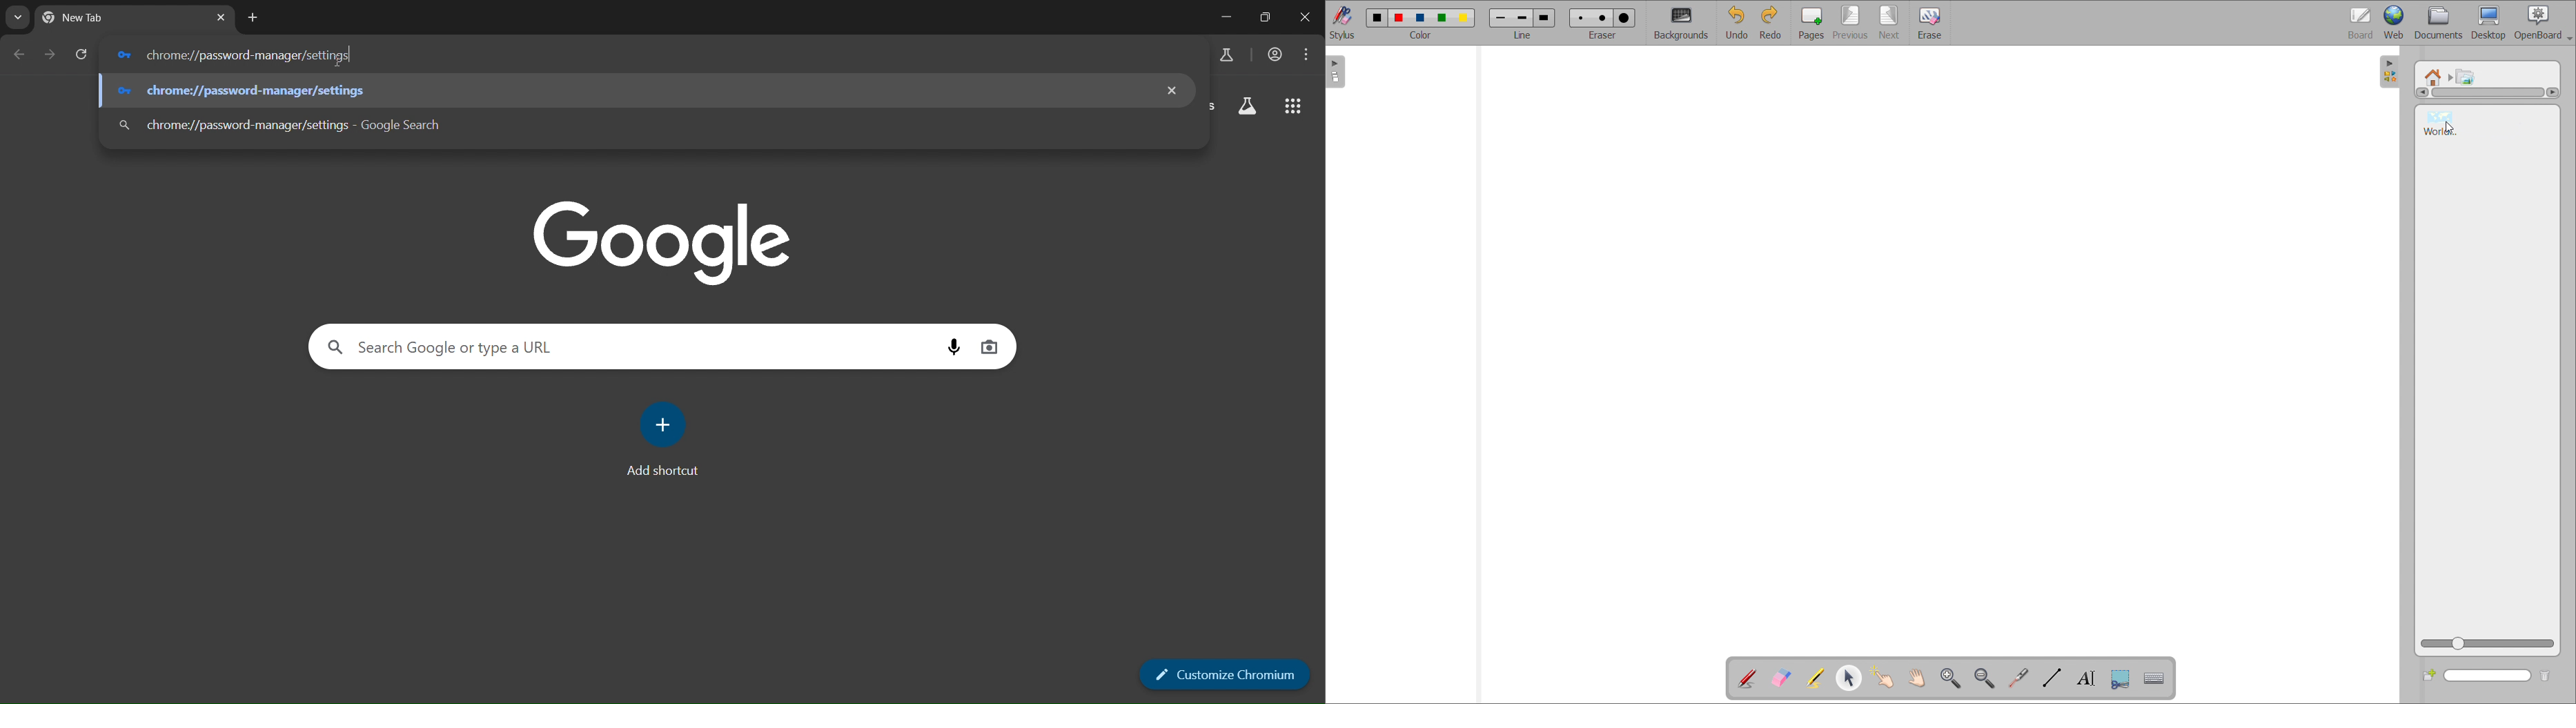  What do you see at coordinates (2488, 675) in the screenshot?
I see `search` at bounding box center [2488, 675].